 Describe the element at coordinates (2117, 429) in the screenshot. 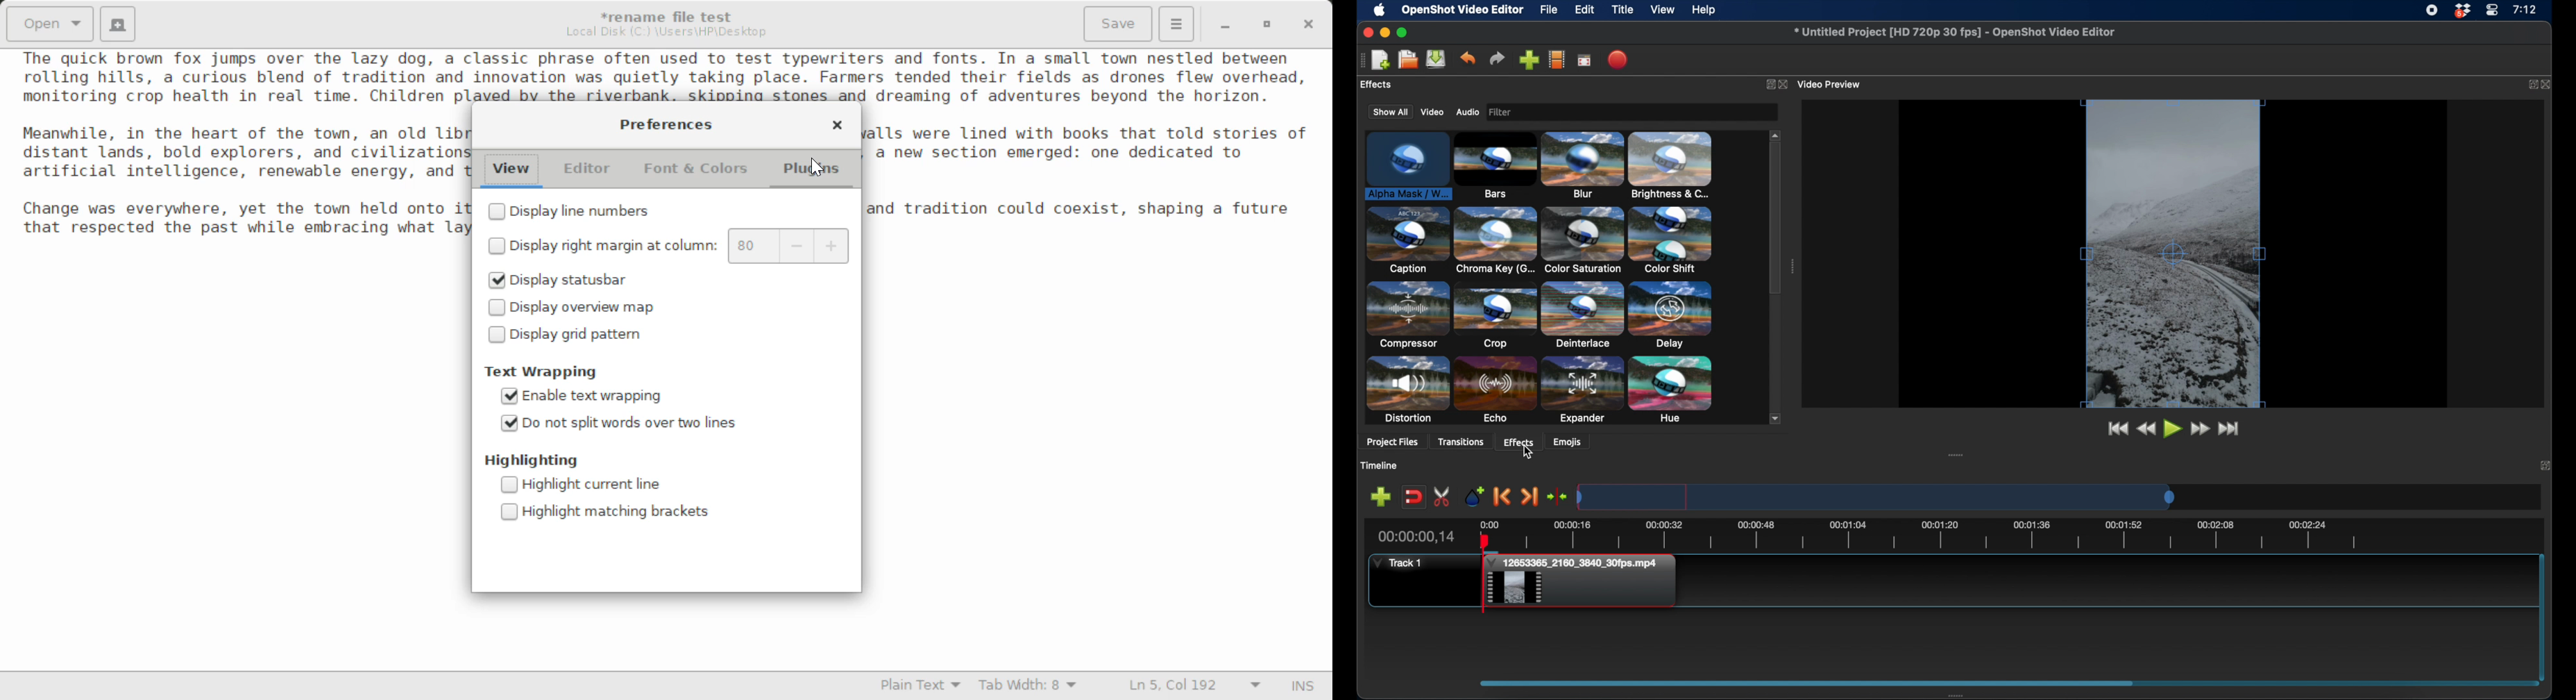

I see `jump to start` at that location.